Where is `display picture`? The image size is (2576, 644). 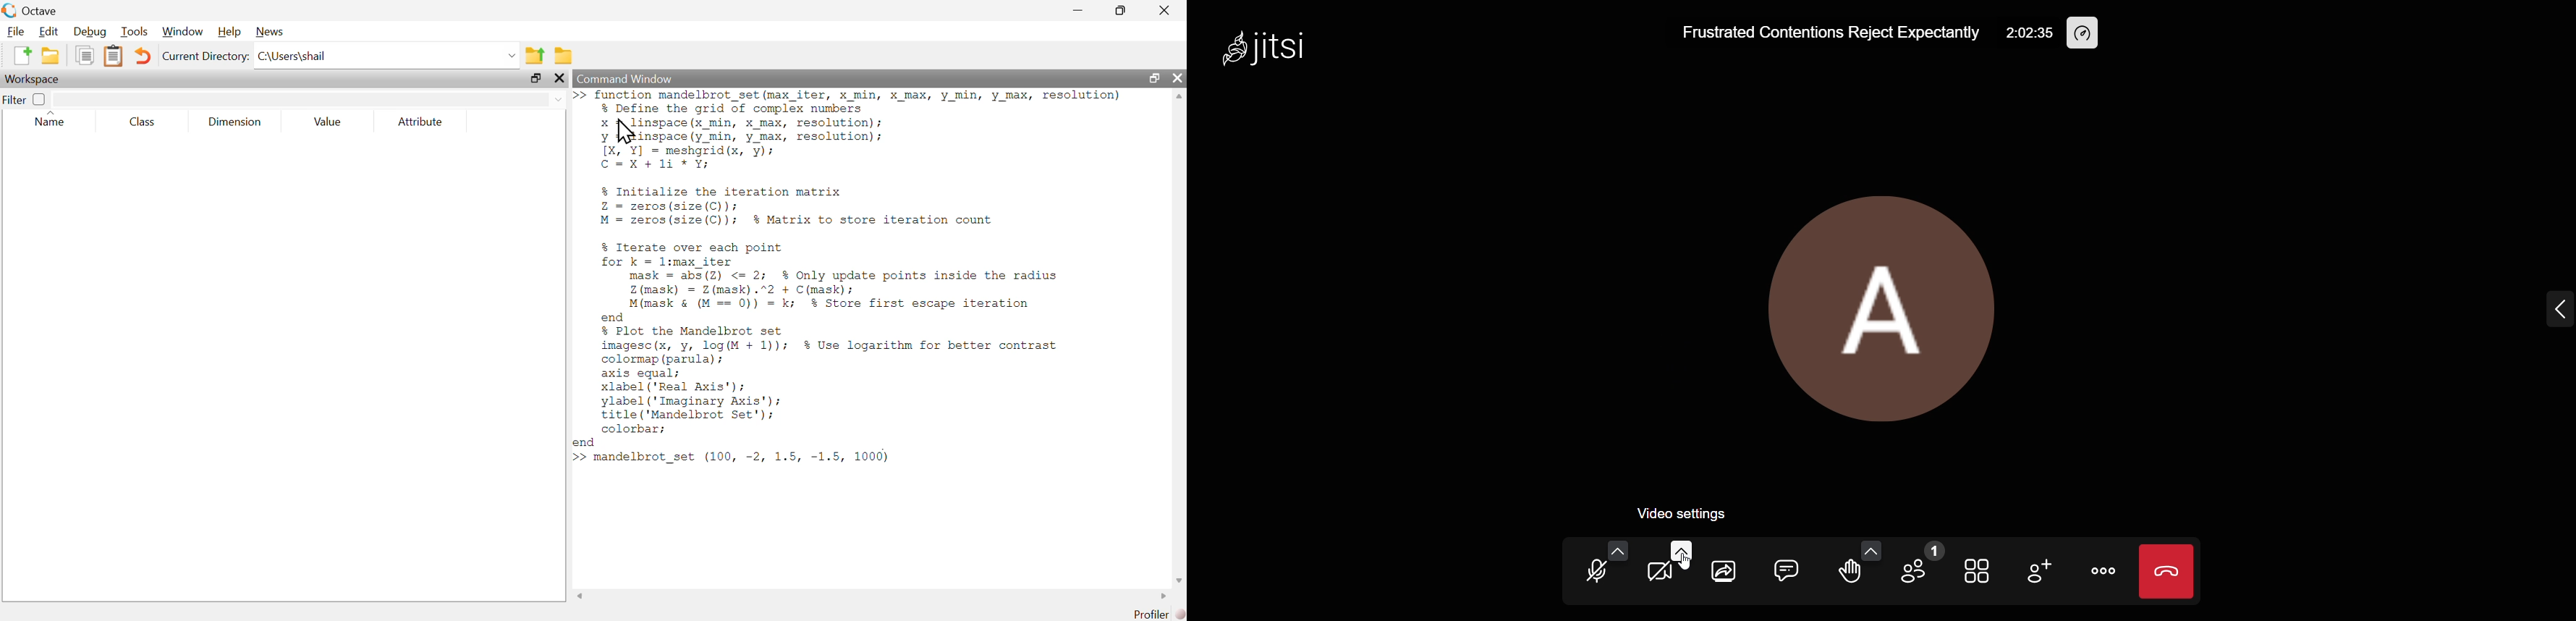 display picture is located at coordinates (1882, 307).